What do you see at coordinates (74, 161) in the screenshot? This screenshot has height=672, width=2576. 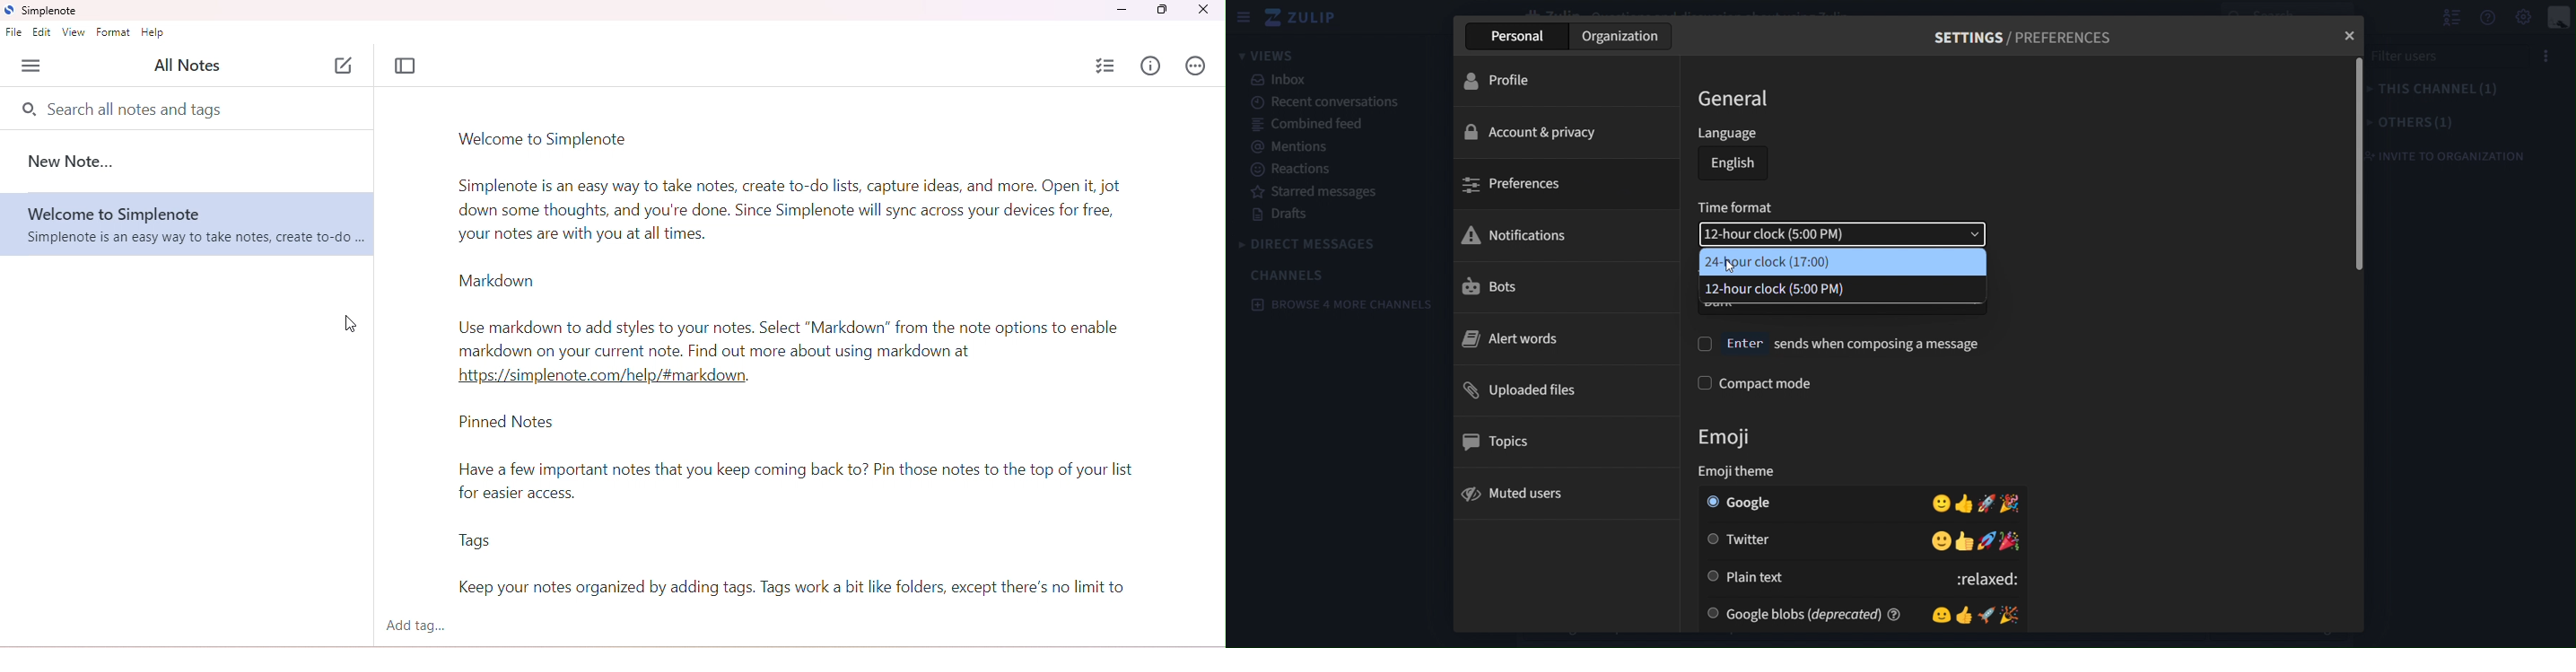 I see `new note` at bounding box center [74, 161].